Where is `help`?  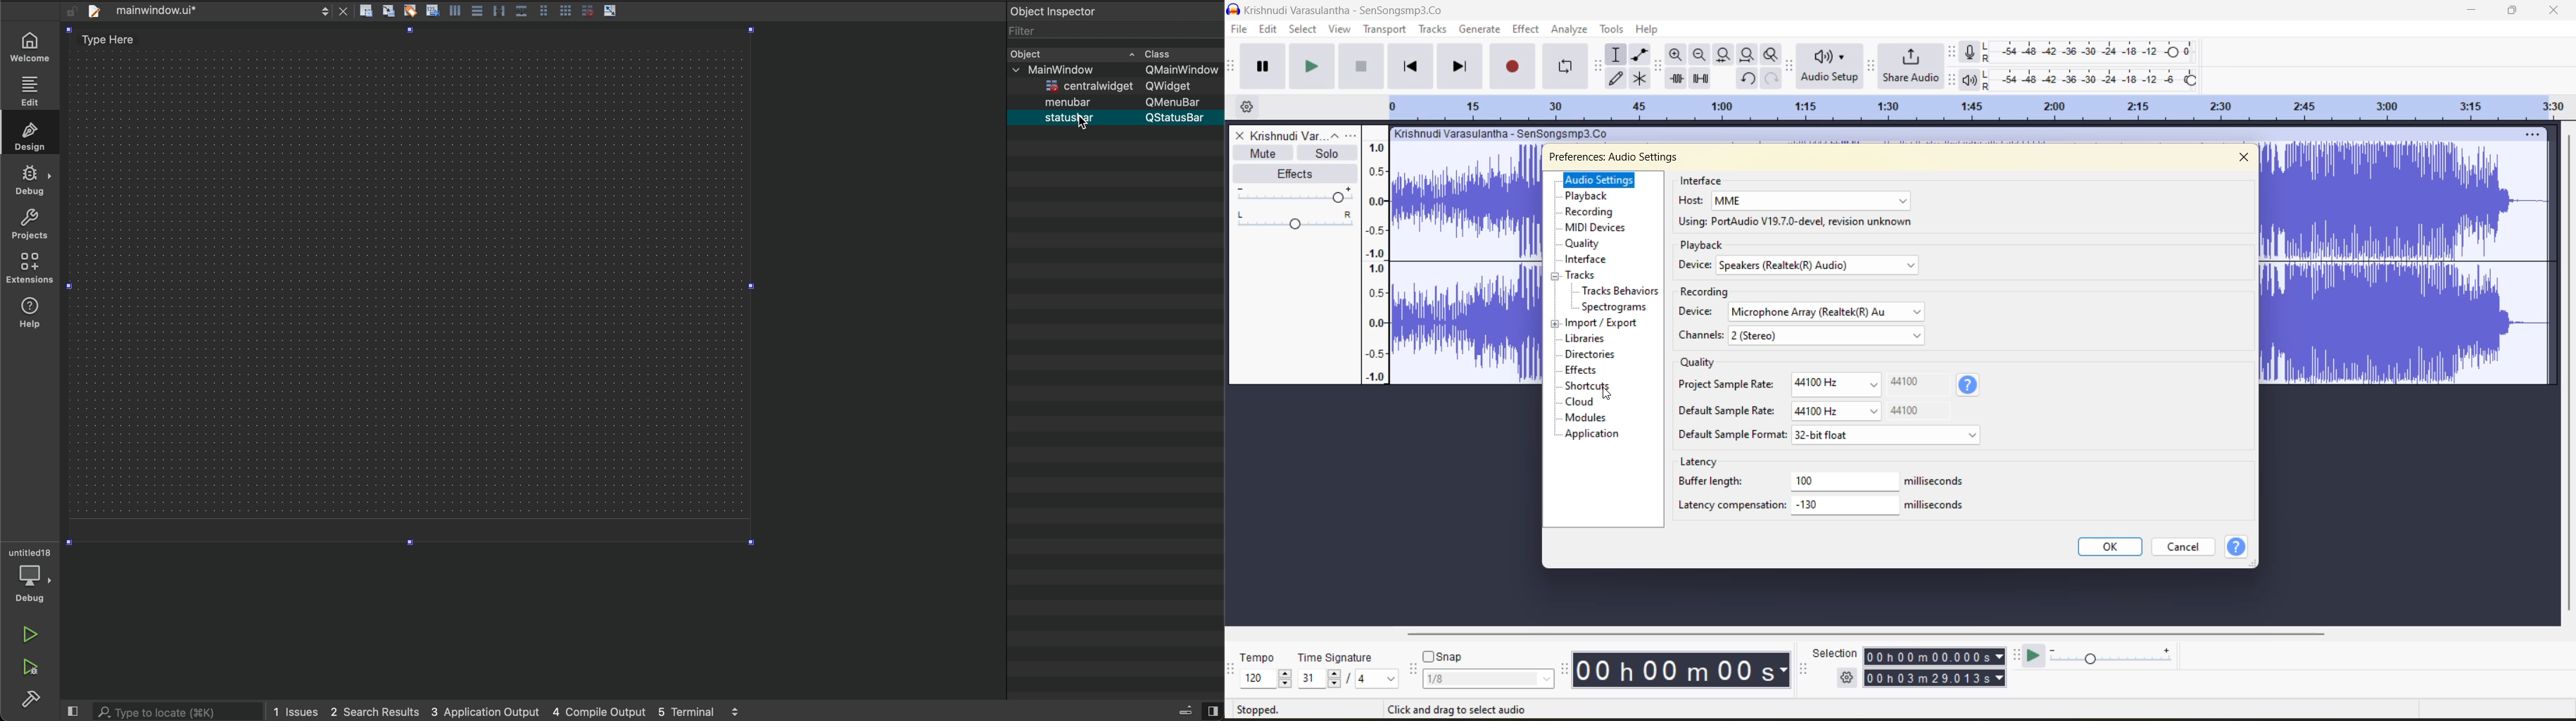
help is located at coordinates (1649, 28).